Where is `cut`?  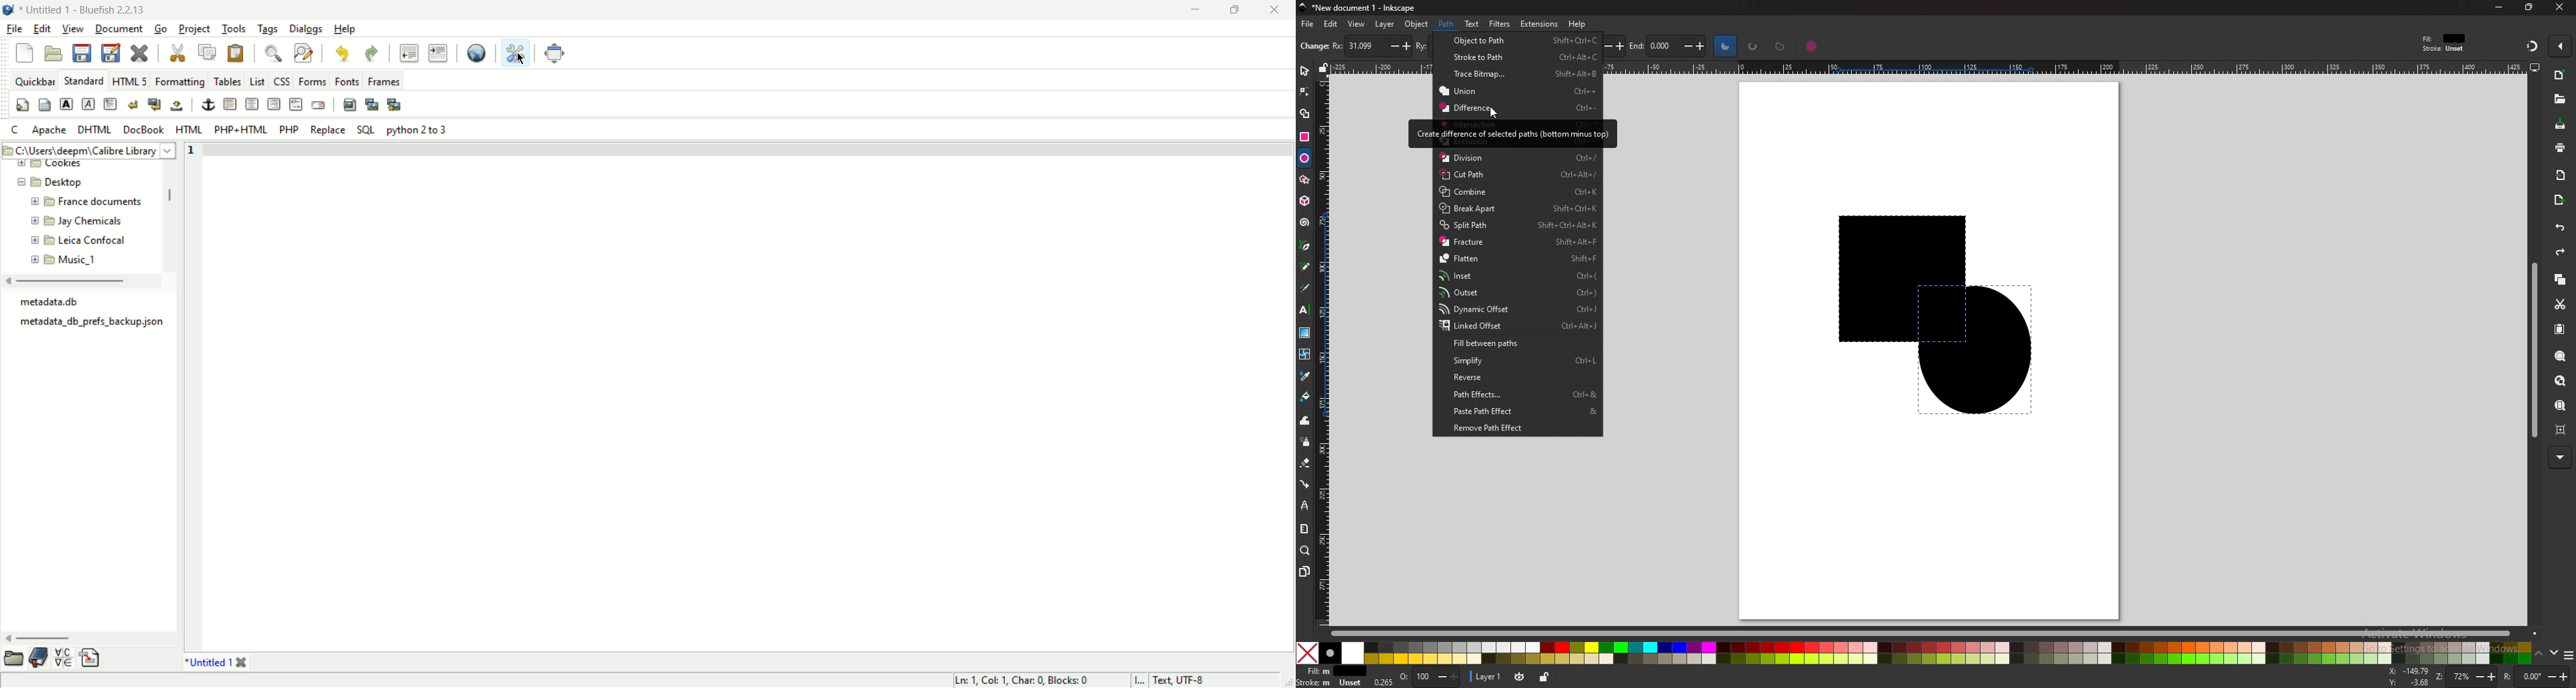
cut is located at coordinates (2561, 305).